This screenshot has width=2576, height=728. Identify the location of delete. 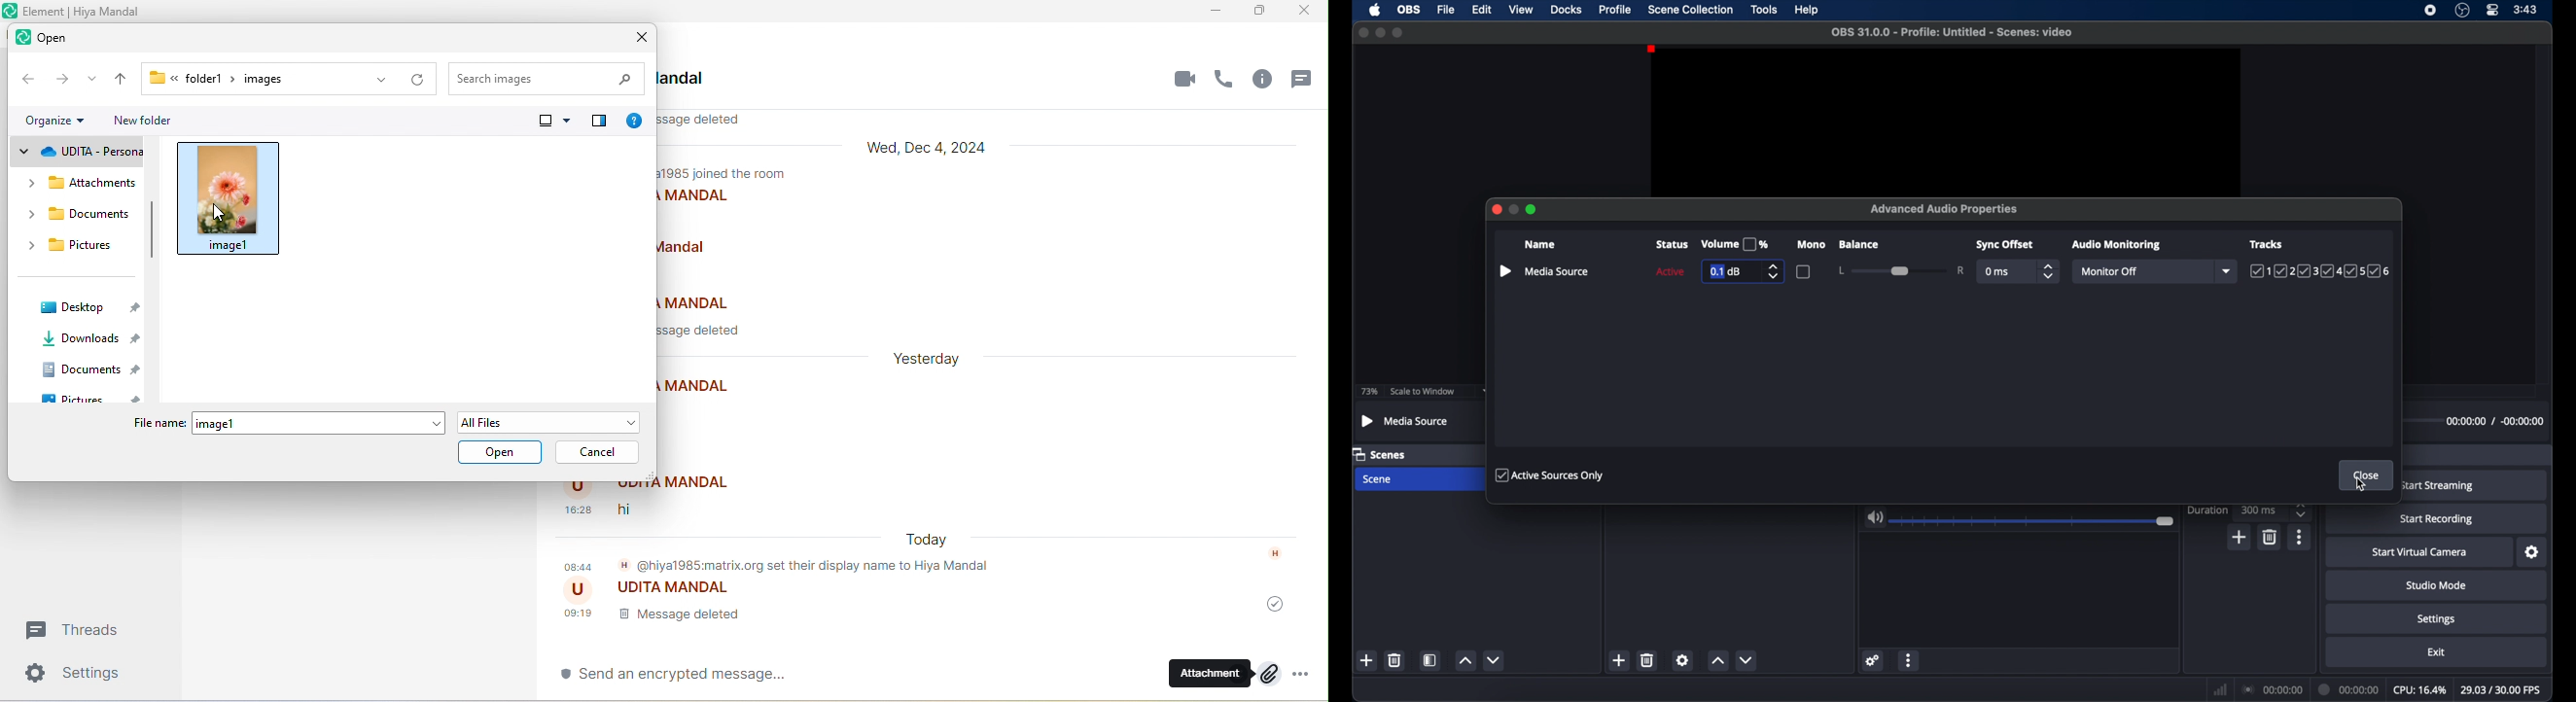
(1394, 660).